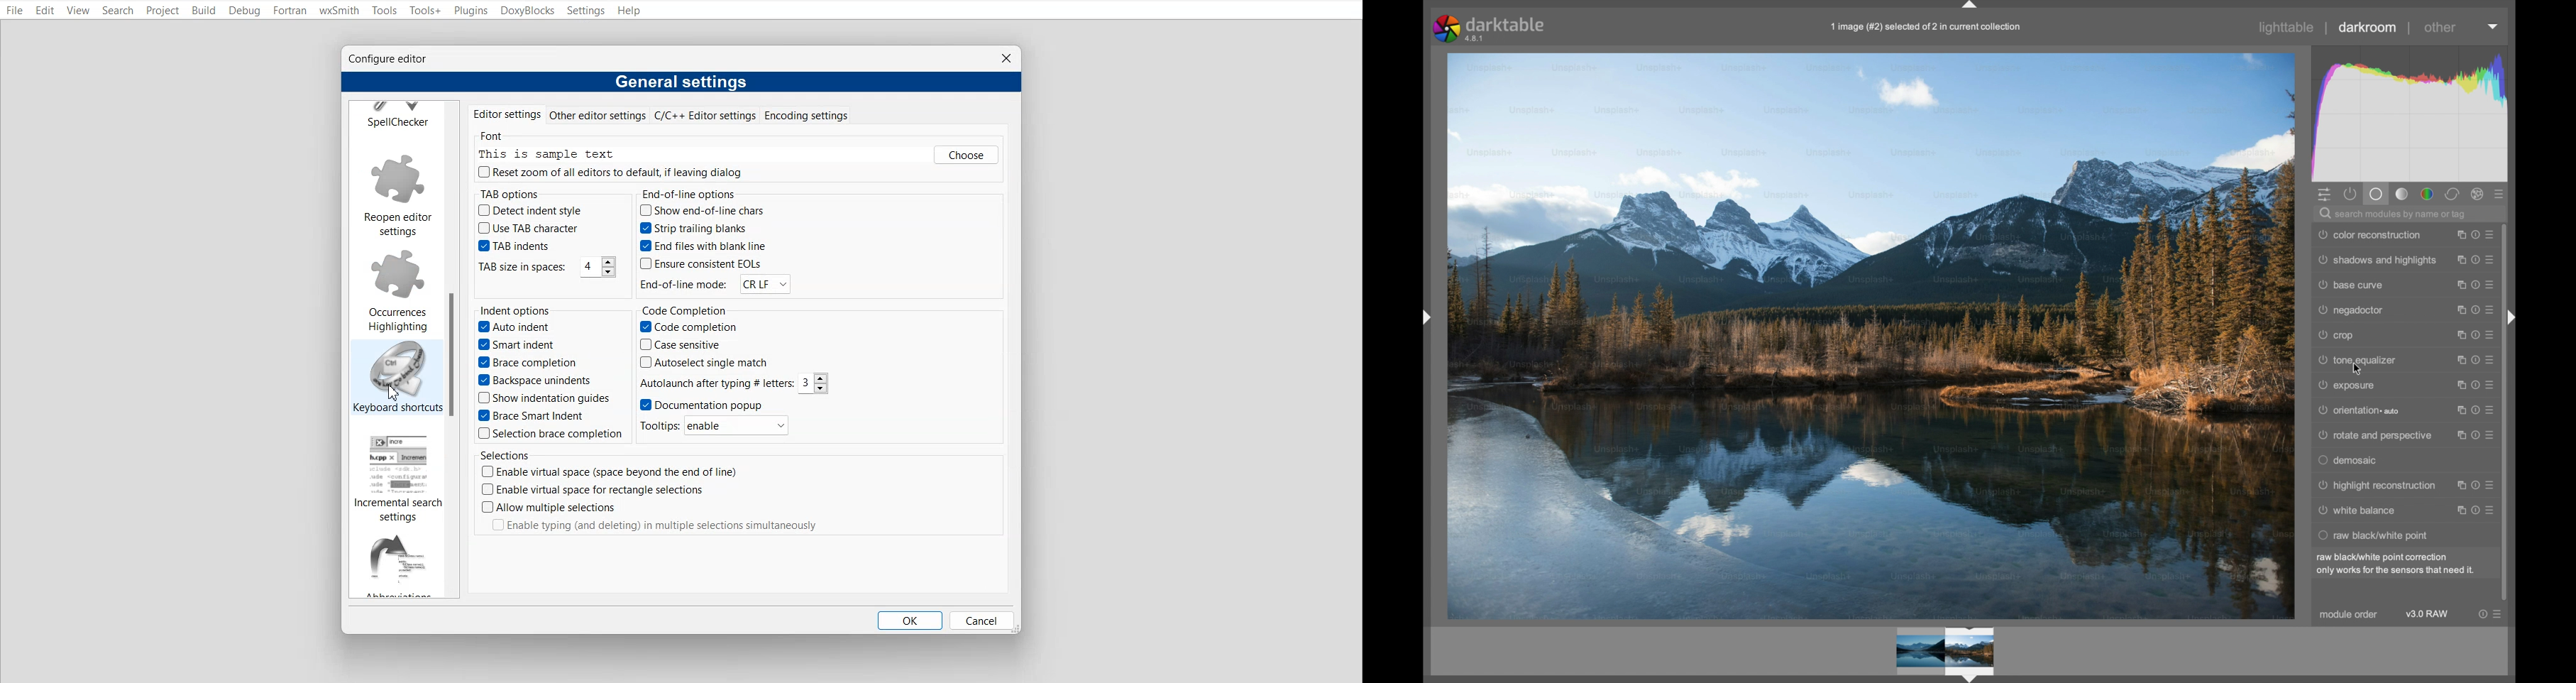 Image resolution: width=2576 pixels, height=700 pixels. Describe the element at coordinates (507, 192) in the screenshot. I see `TAB options` at that location.